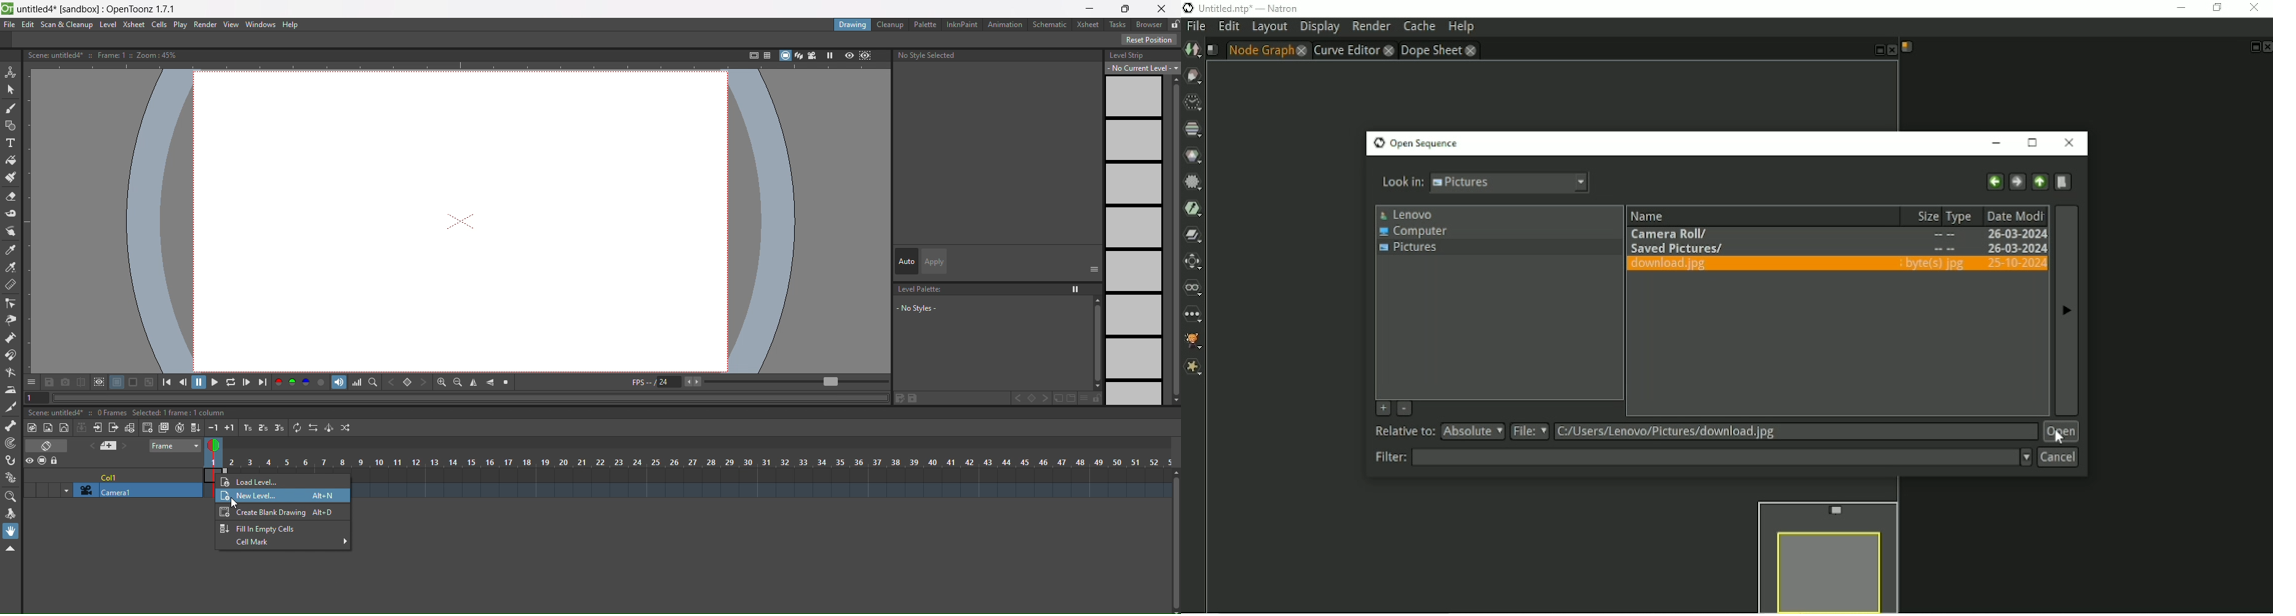 Image resolution: width=2296 pixels, height=616 pixels. I want to click on text, so click(106, 55).